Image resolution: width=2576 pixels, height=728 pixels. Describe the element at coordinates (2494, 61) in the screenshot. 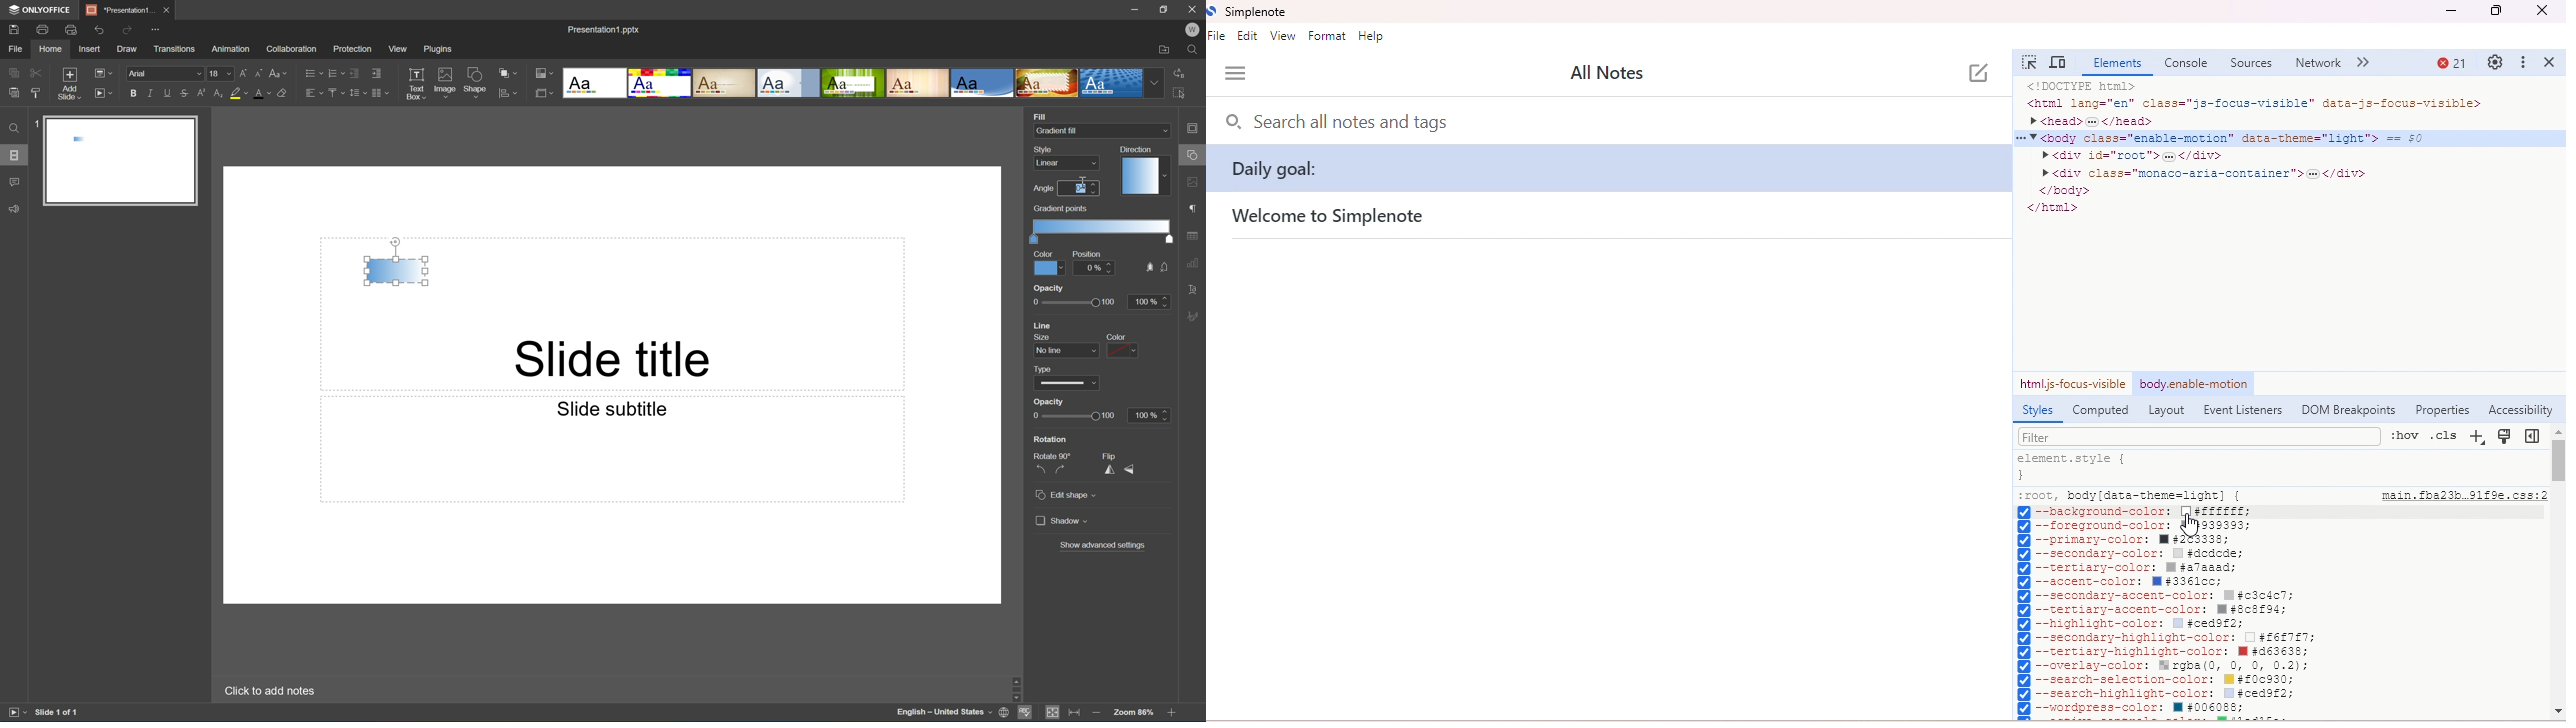

I see `settings` at that location.